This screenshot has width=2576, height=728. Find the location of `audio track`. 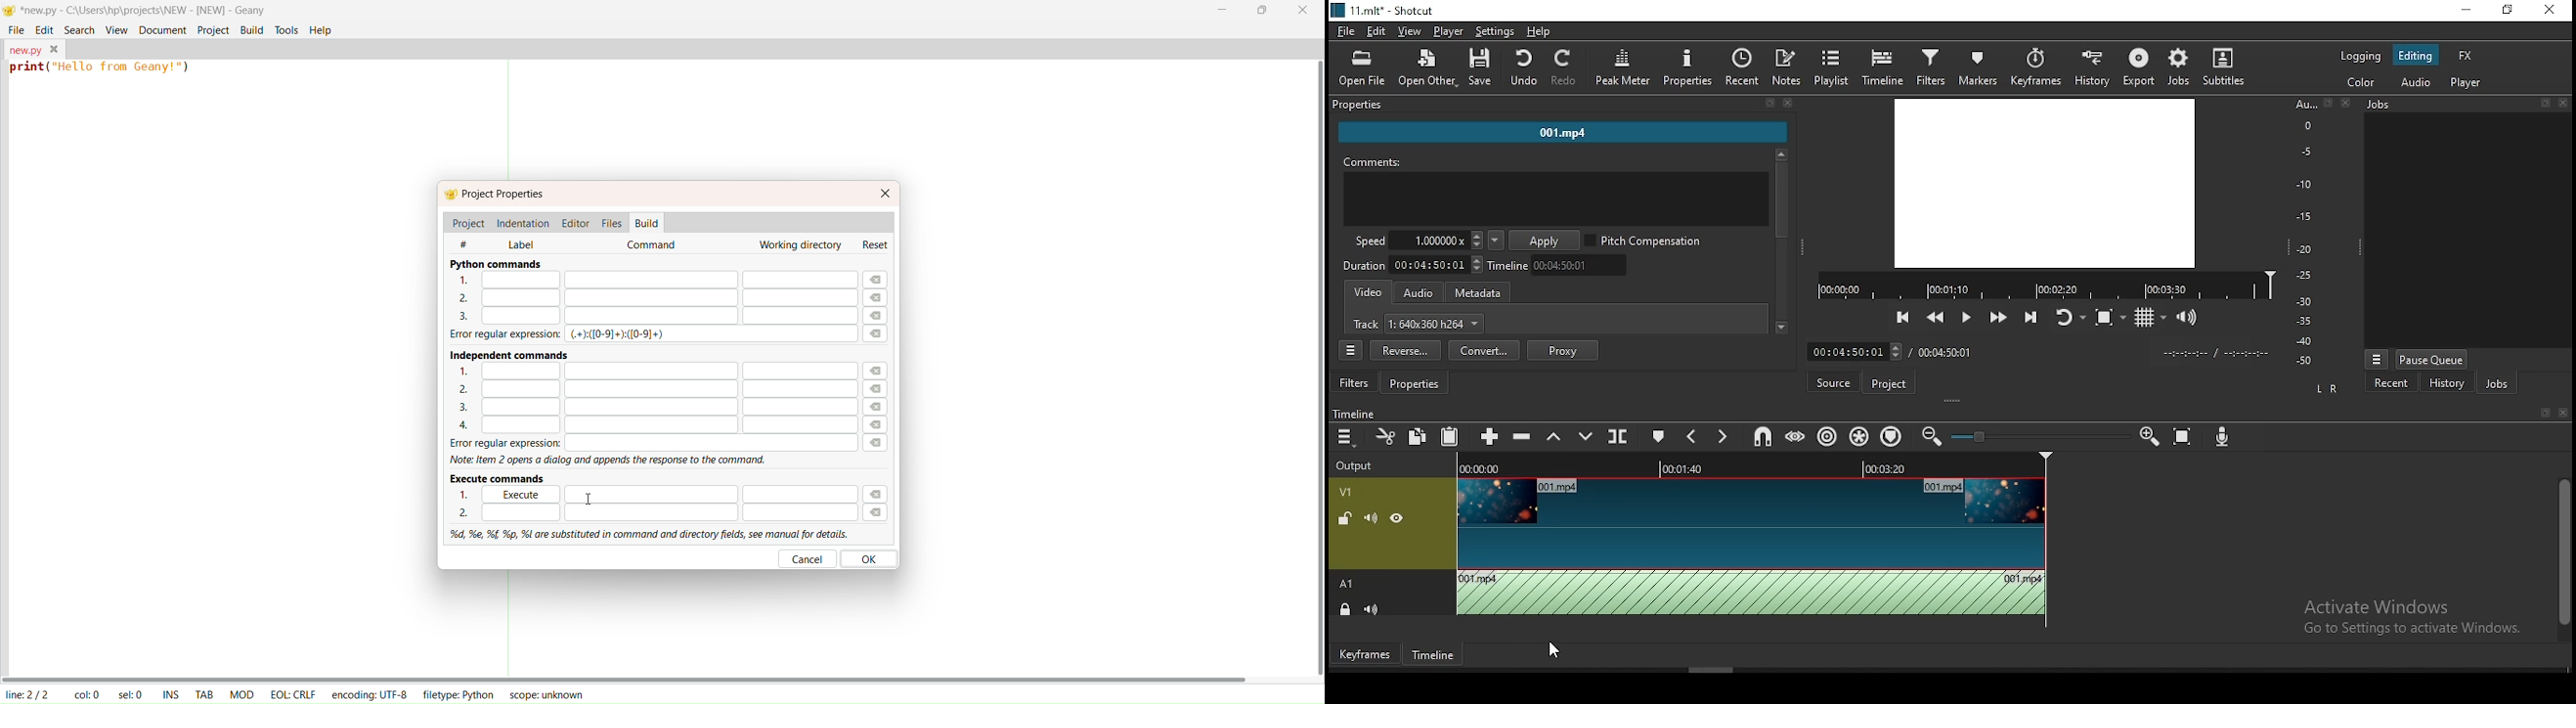

audio track is located at coordinates (1753, 593).